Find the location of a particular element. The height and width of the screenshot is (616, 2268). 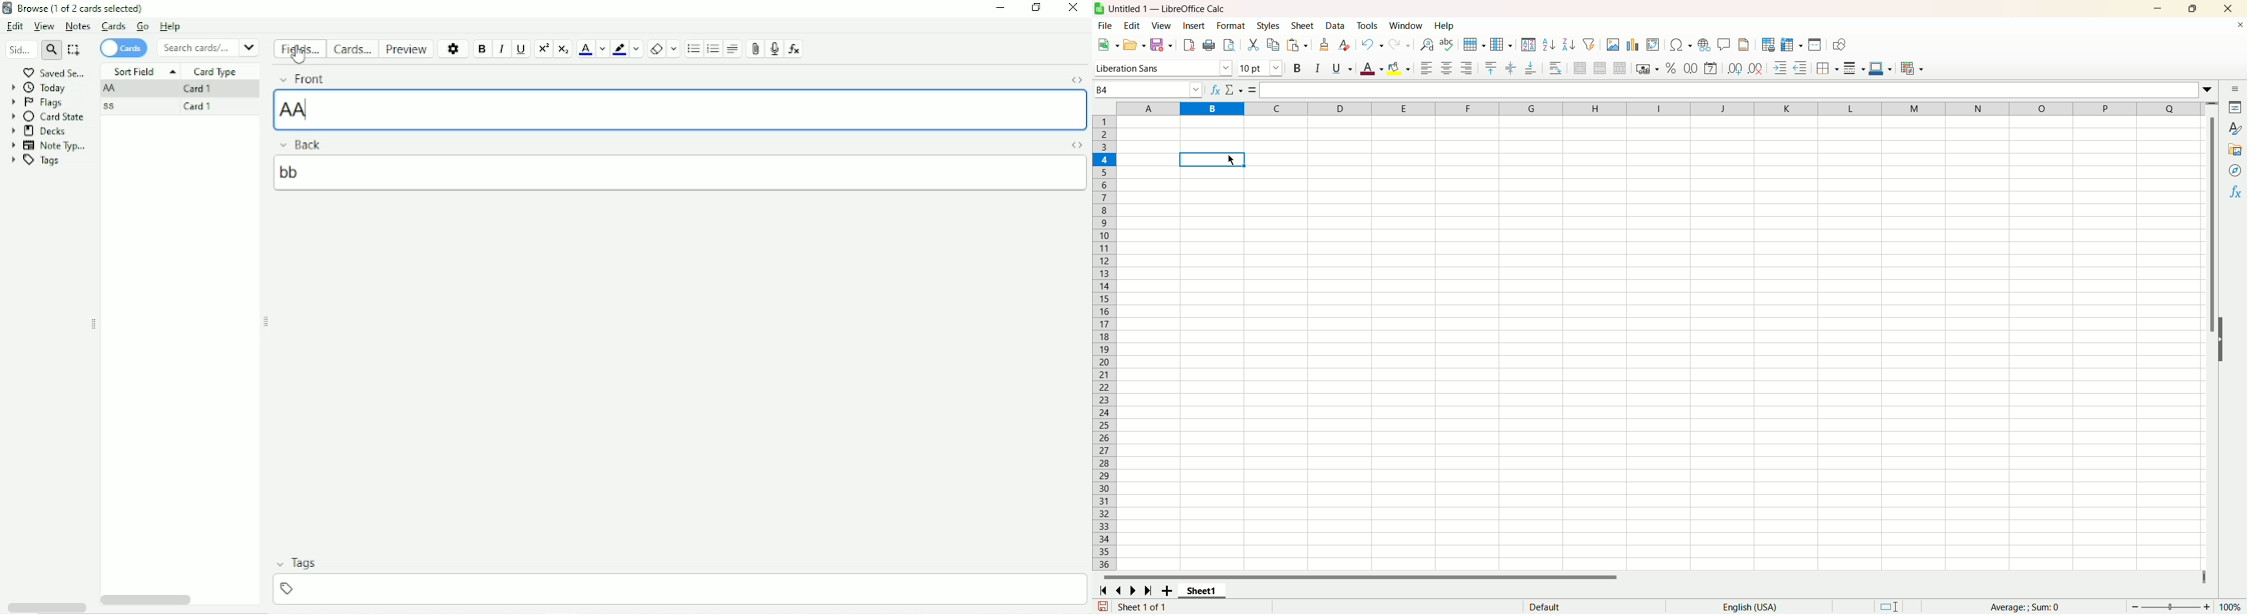

Text color is located at coordinates (585, 48).